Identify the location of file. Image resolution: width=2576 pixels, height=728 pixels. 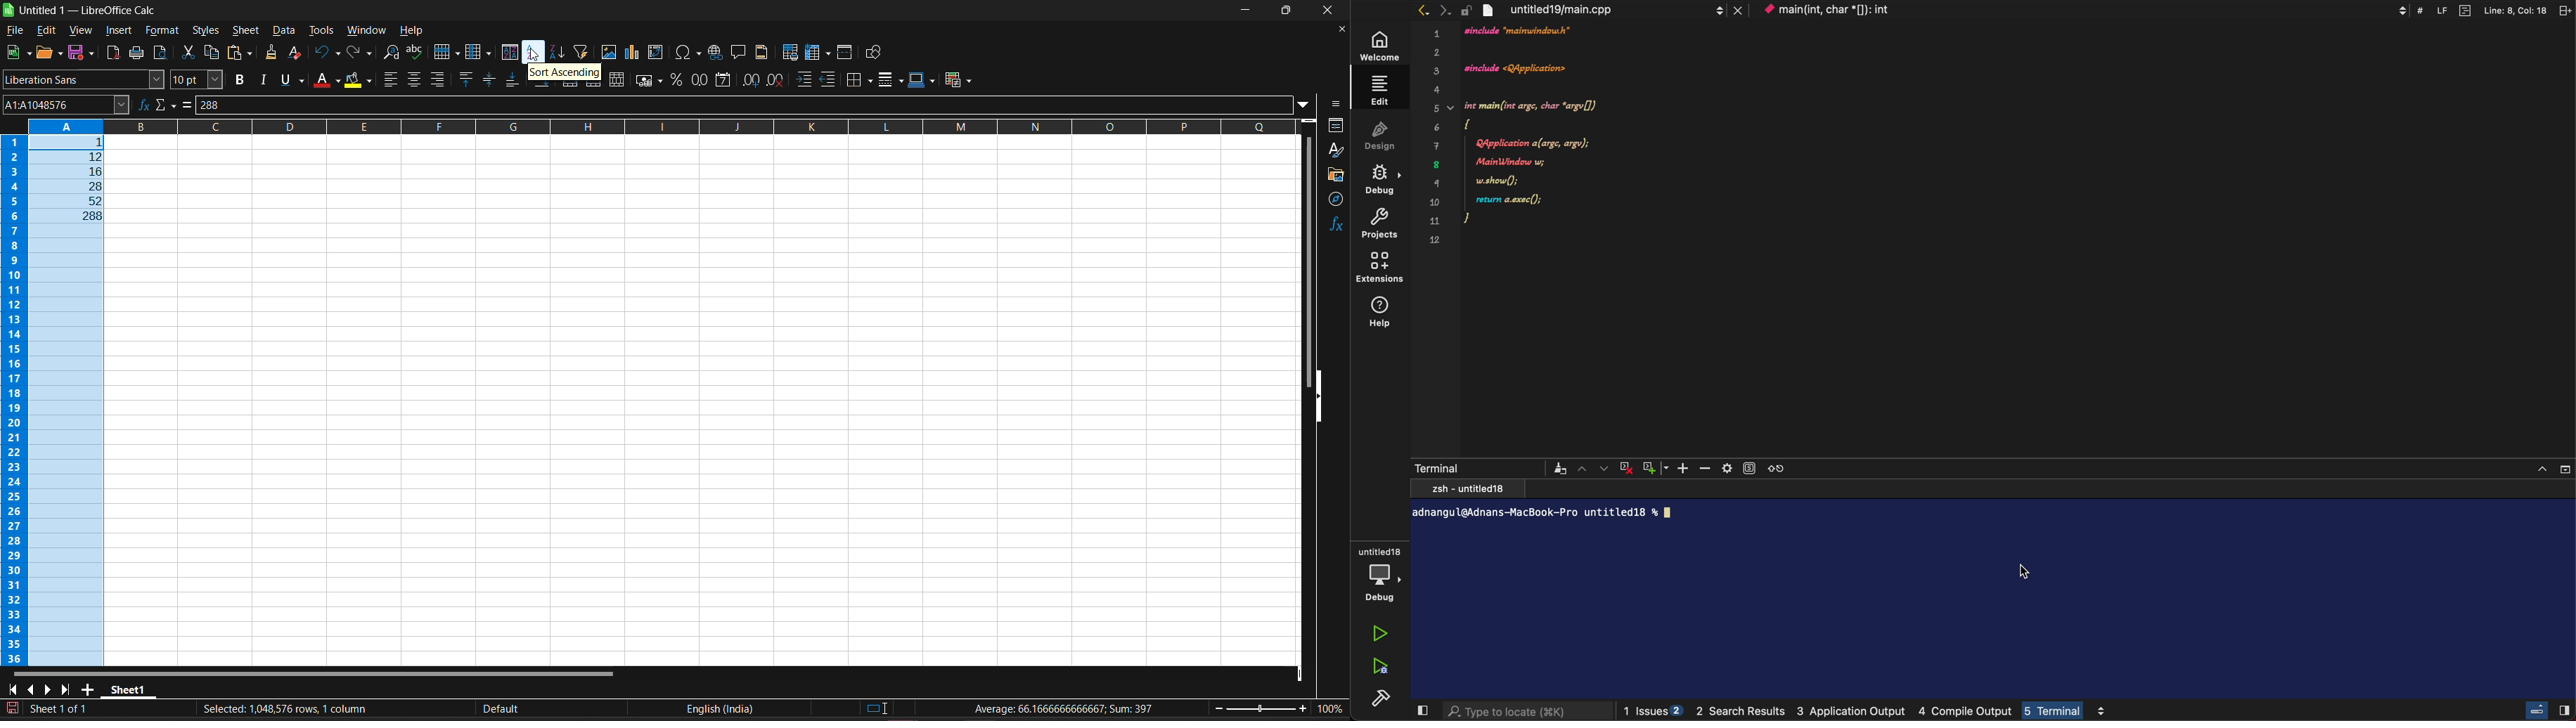
(15, 30).